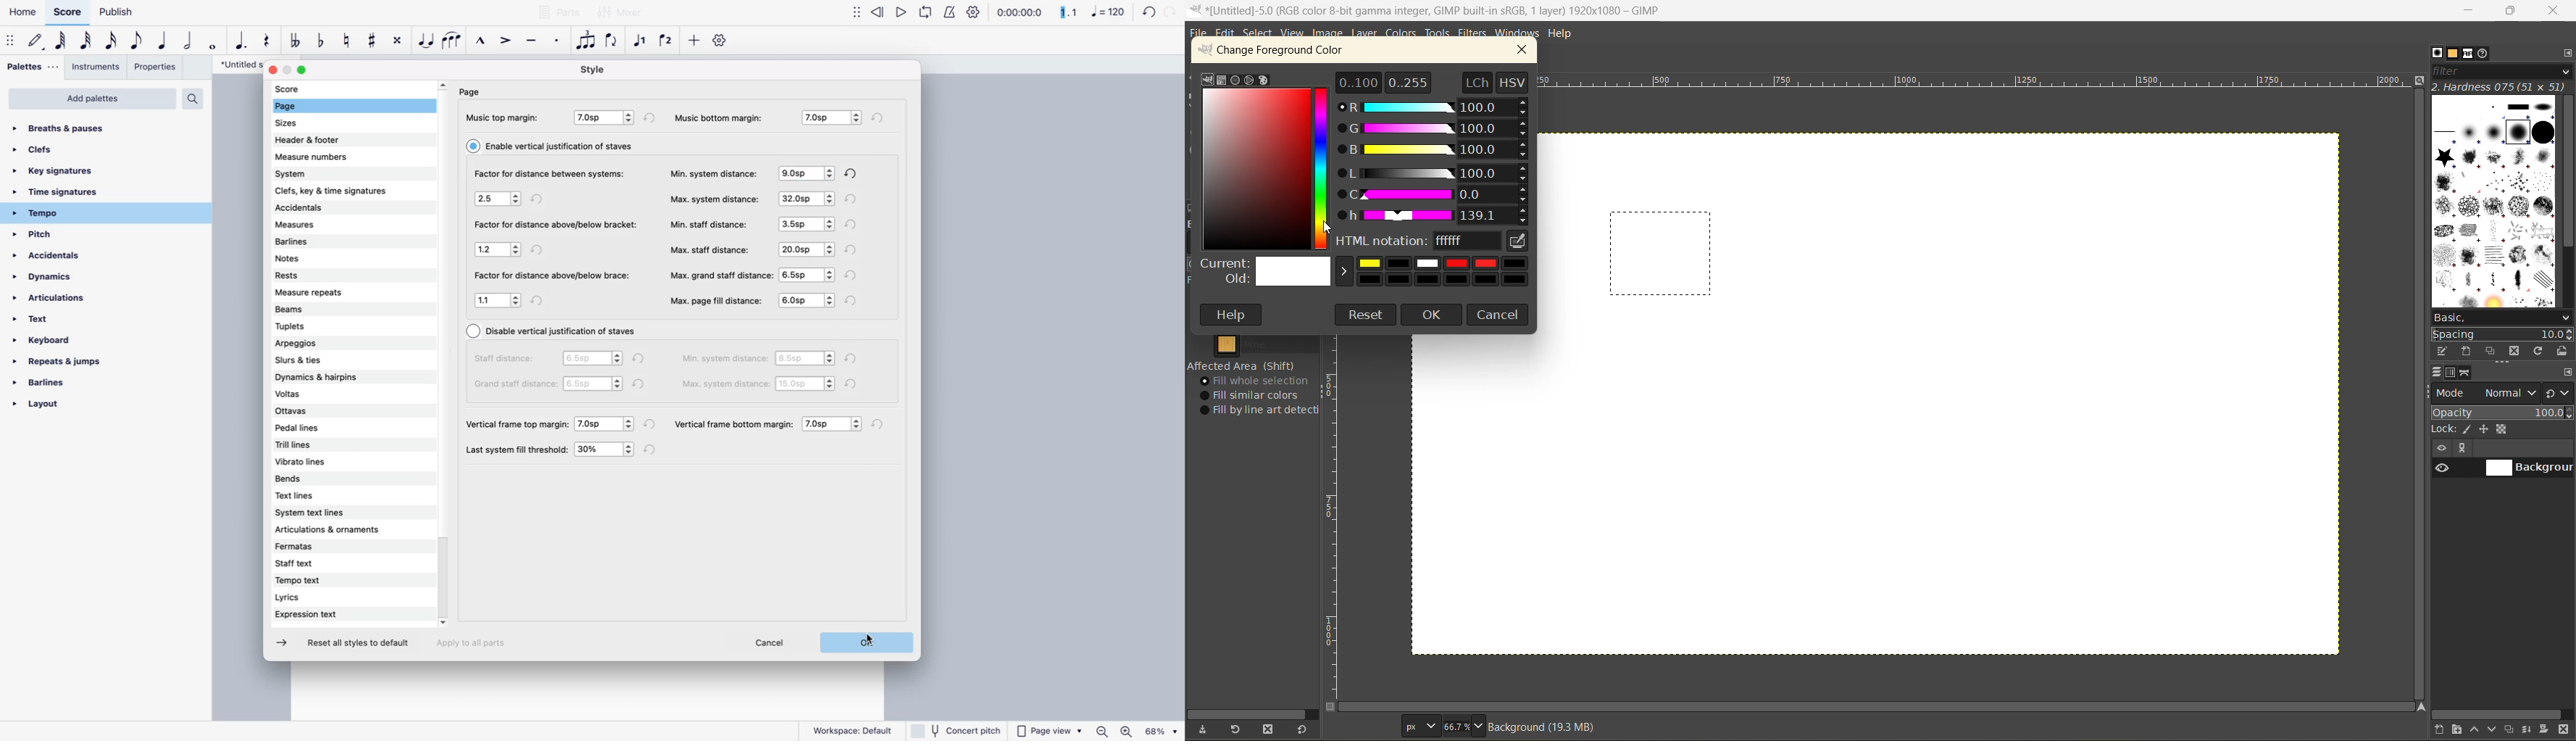  I want to click on last system fill threshold, so click(518, 450).